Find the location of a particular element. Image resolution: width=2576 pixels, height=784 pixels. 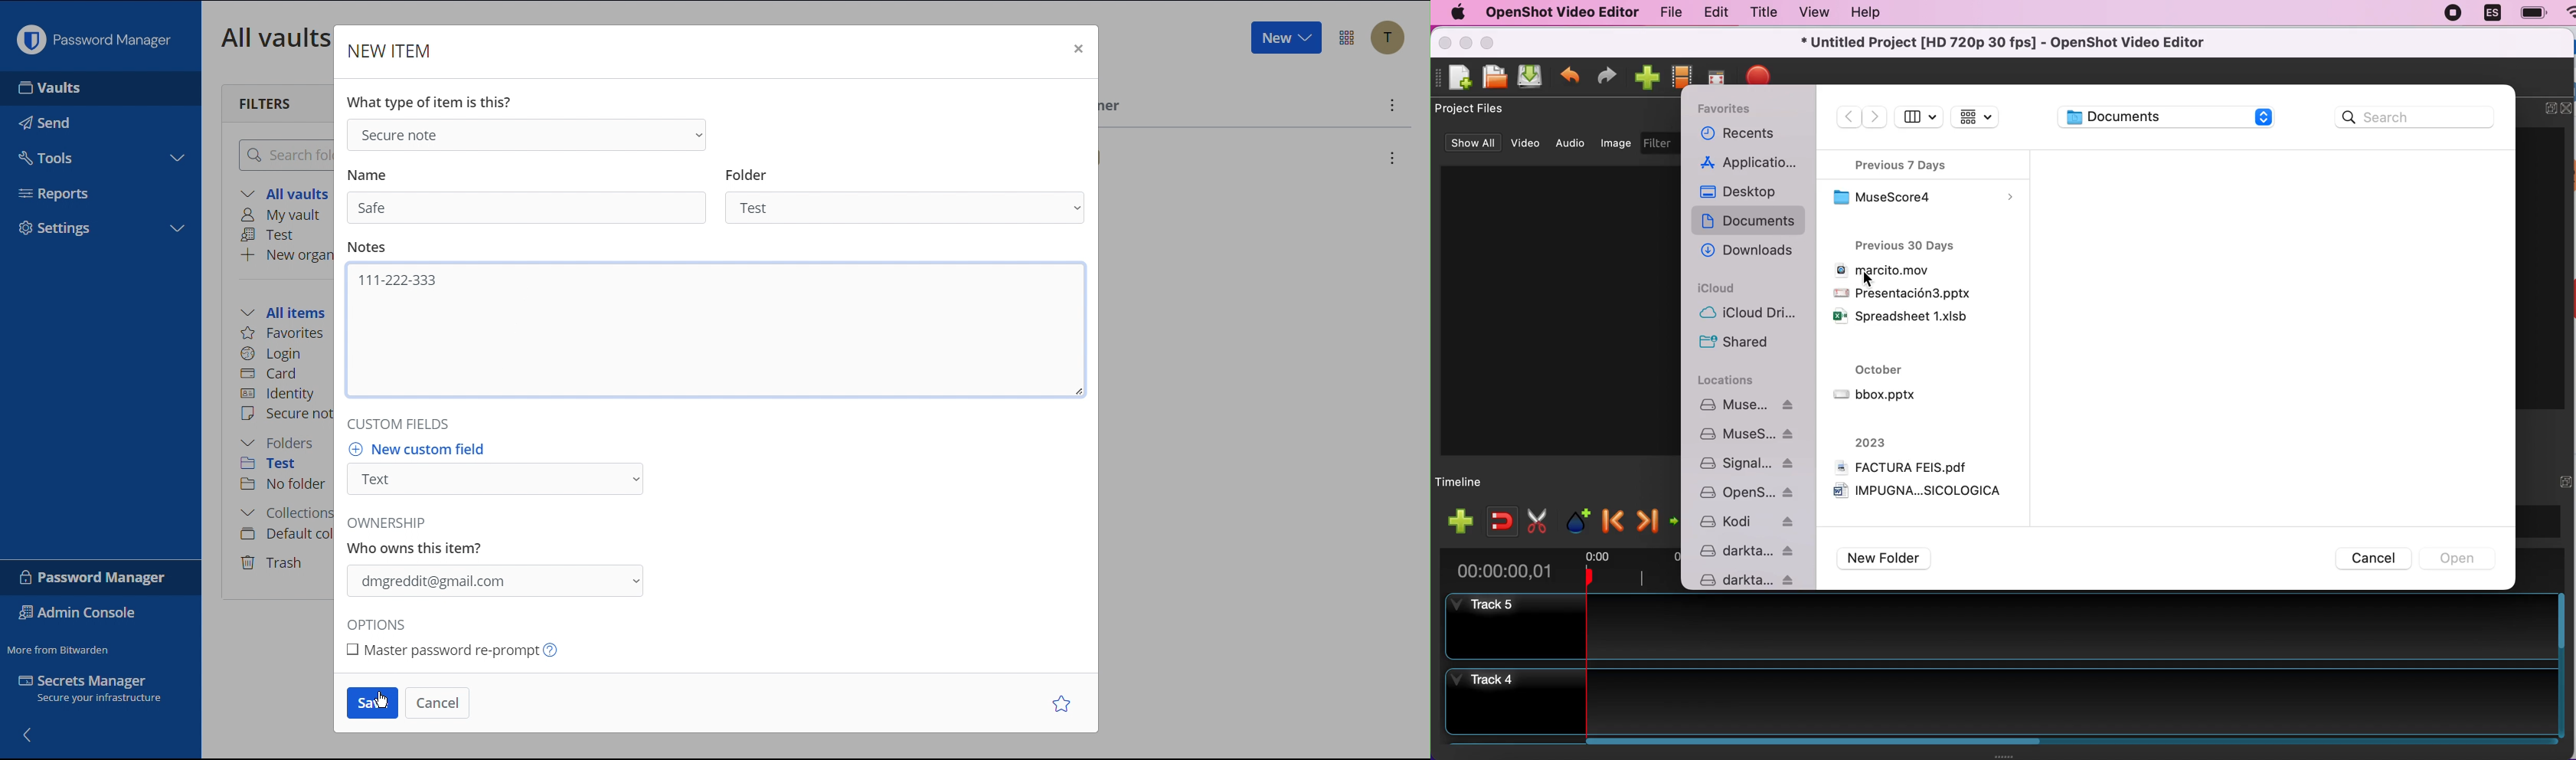

Star is located at coordinates (1064, 703).